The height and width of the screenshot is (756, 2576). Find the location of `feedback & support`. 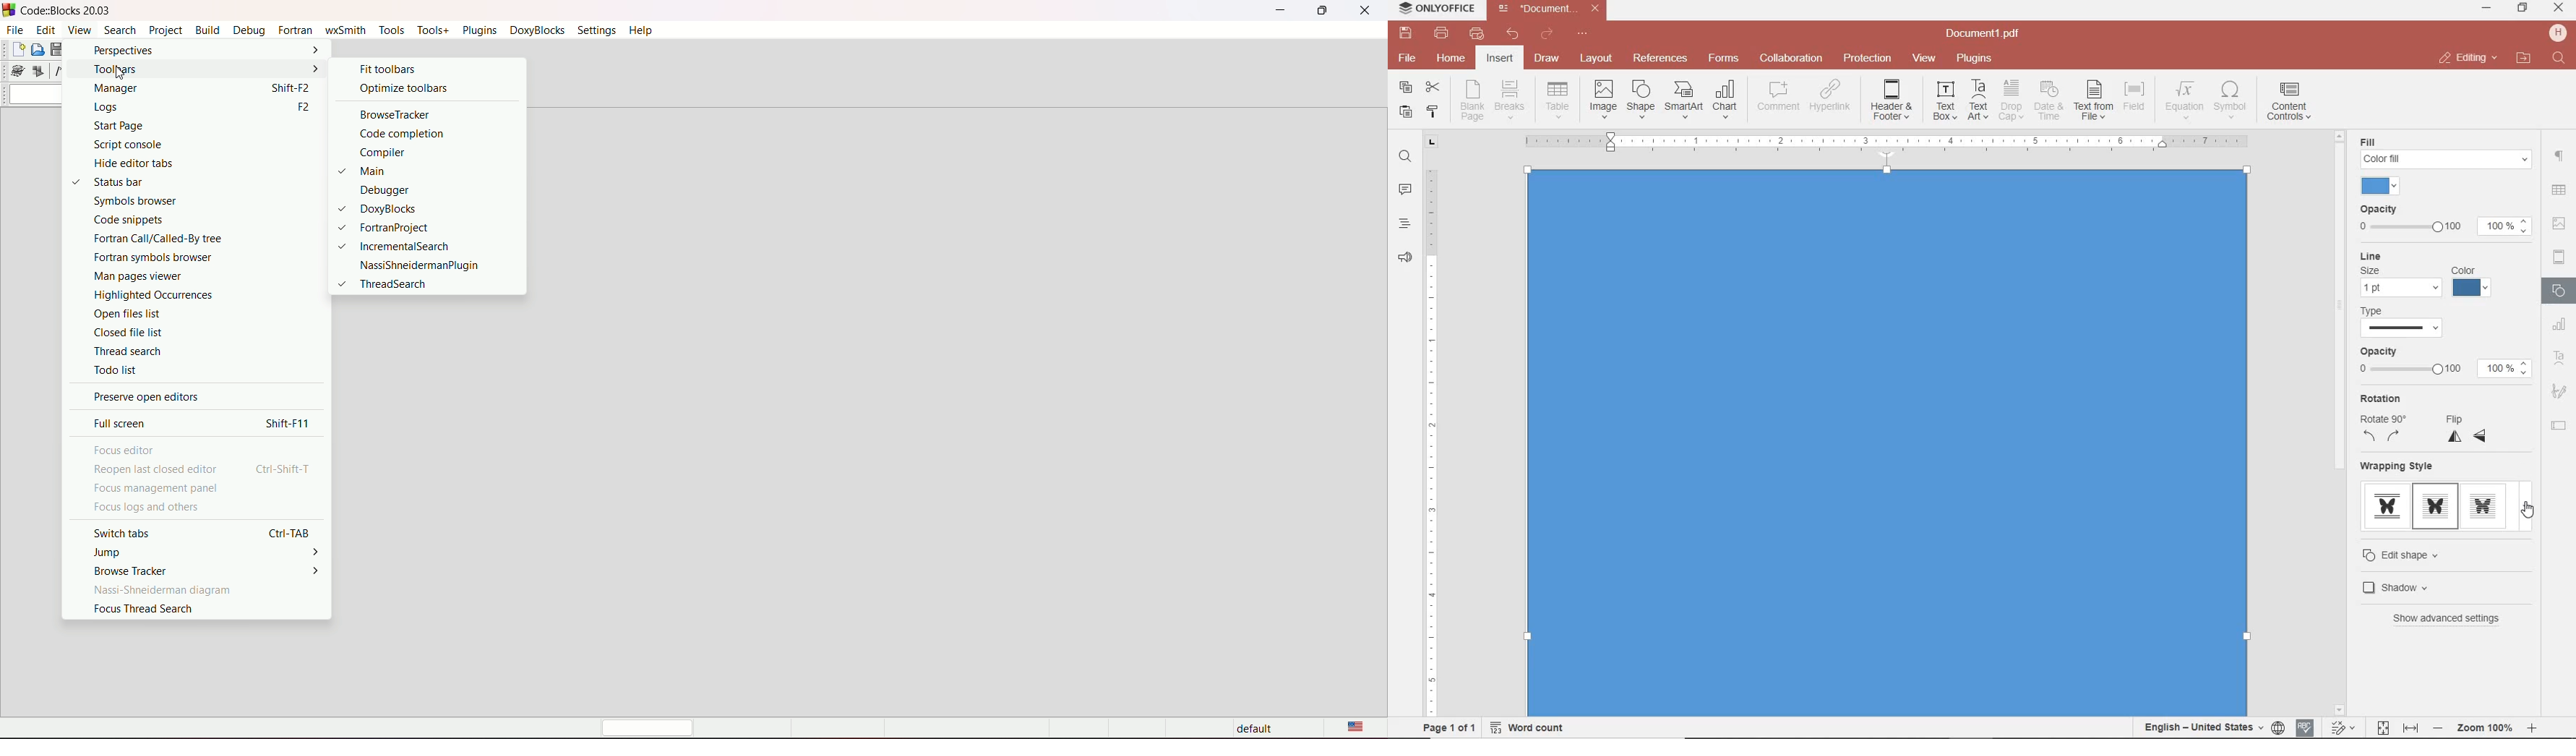

feedback & support is located at coordinates (1405, 258).